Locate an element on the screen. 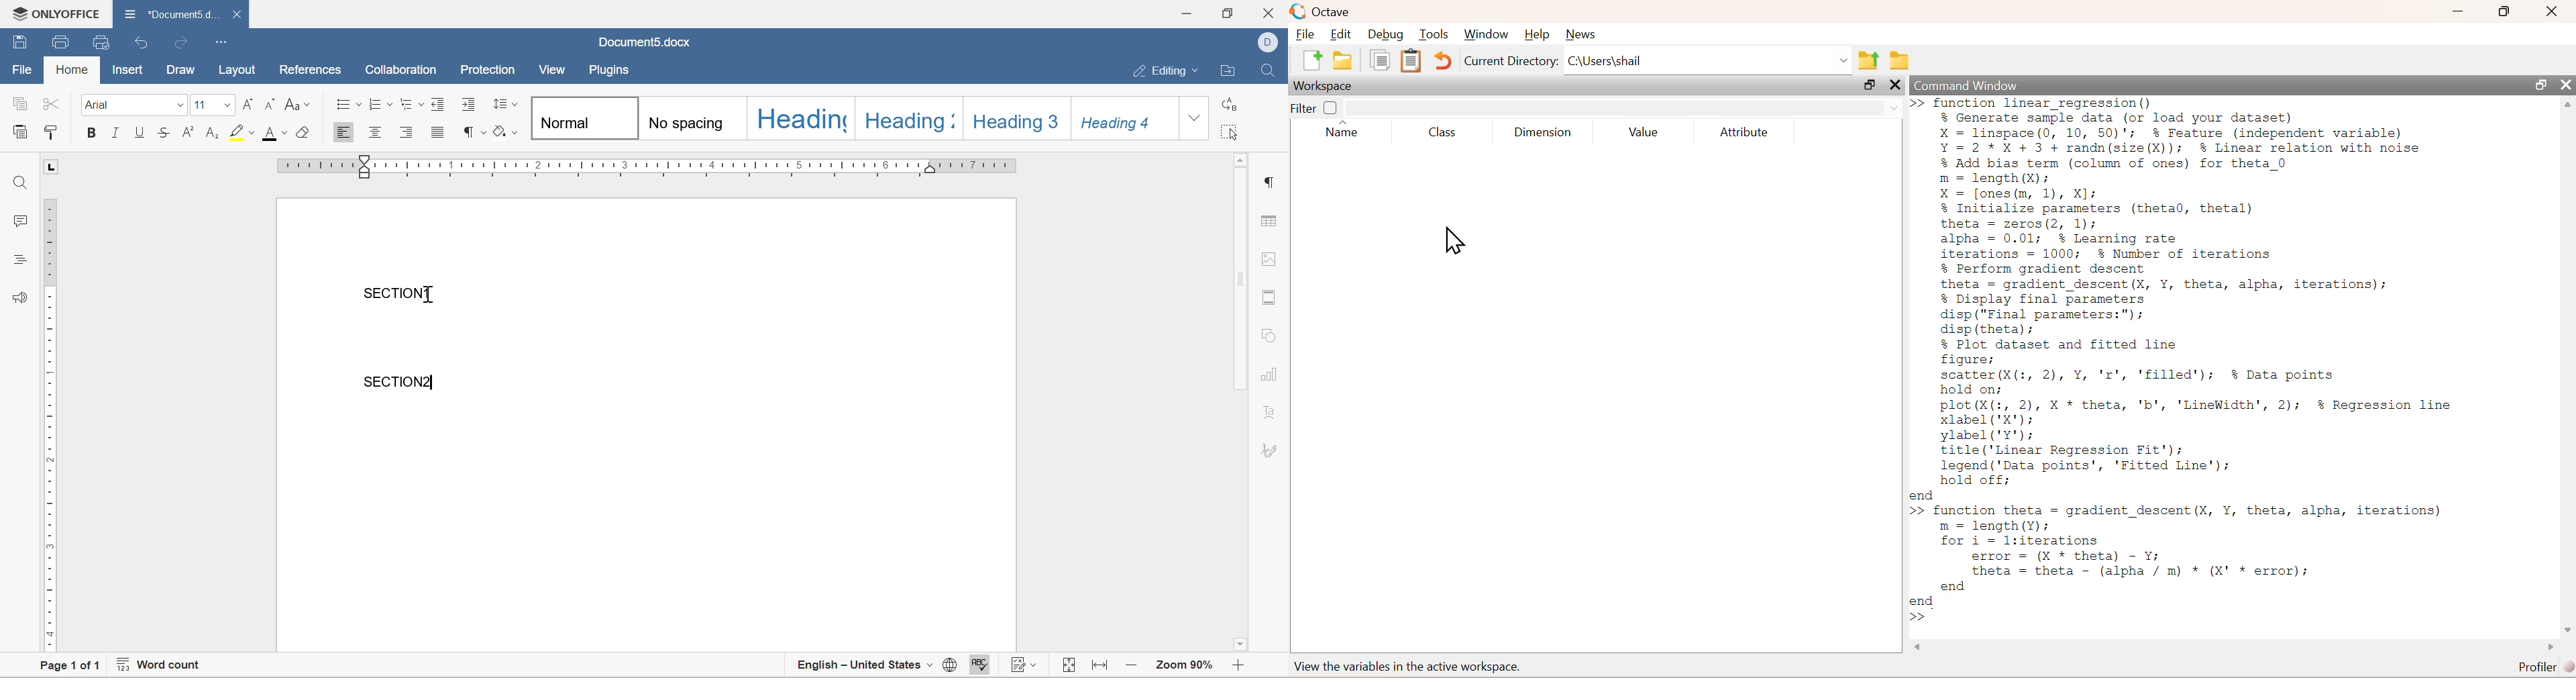 The height and width of the screenshot is (700, 2576). ruler is located at coordinates (48, 424).